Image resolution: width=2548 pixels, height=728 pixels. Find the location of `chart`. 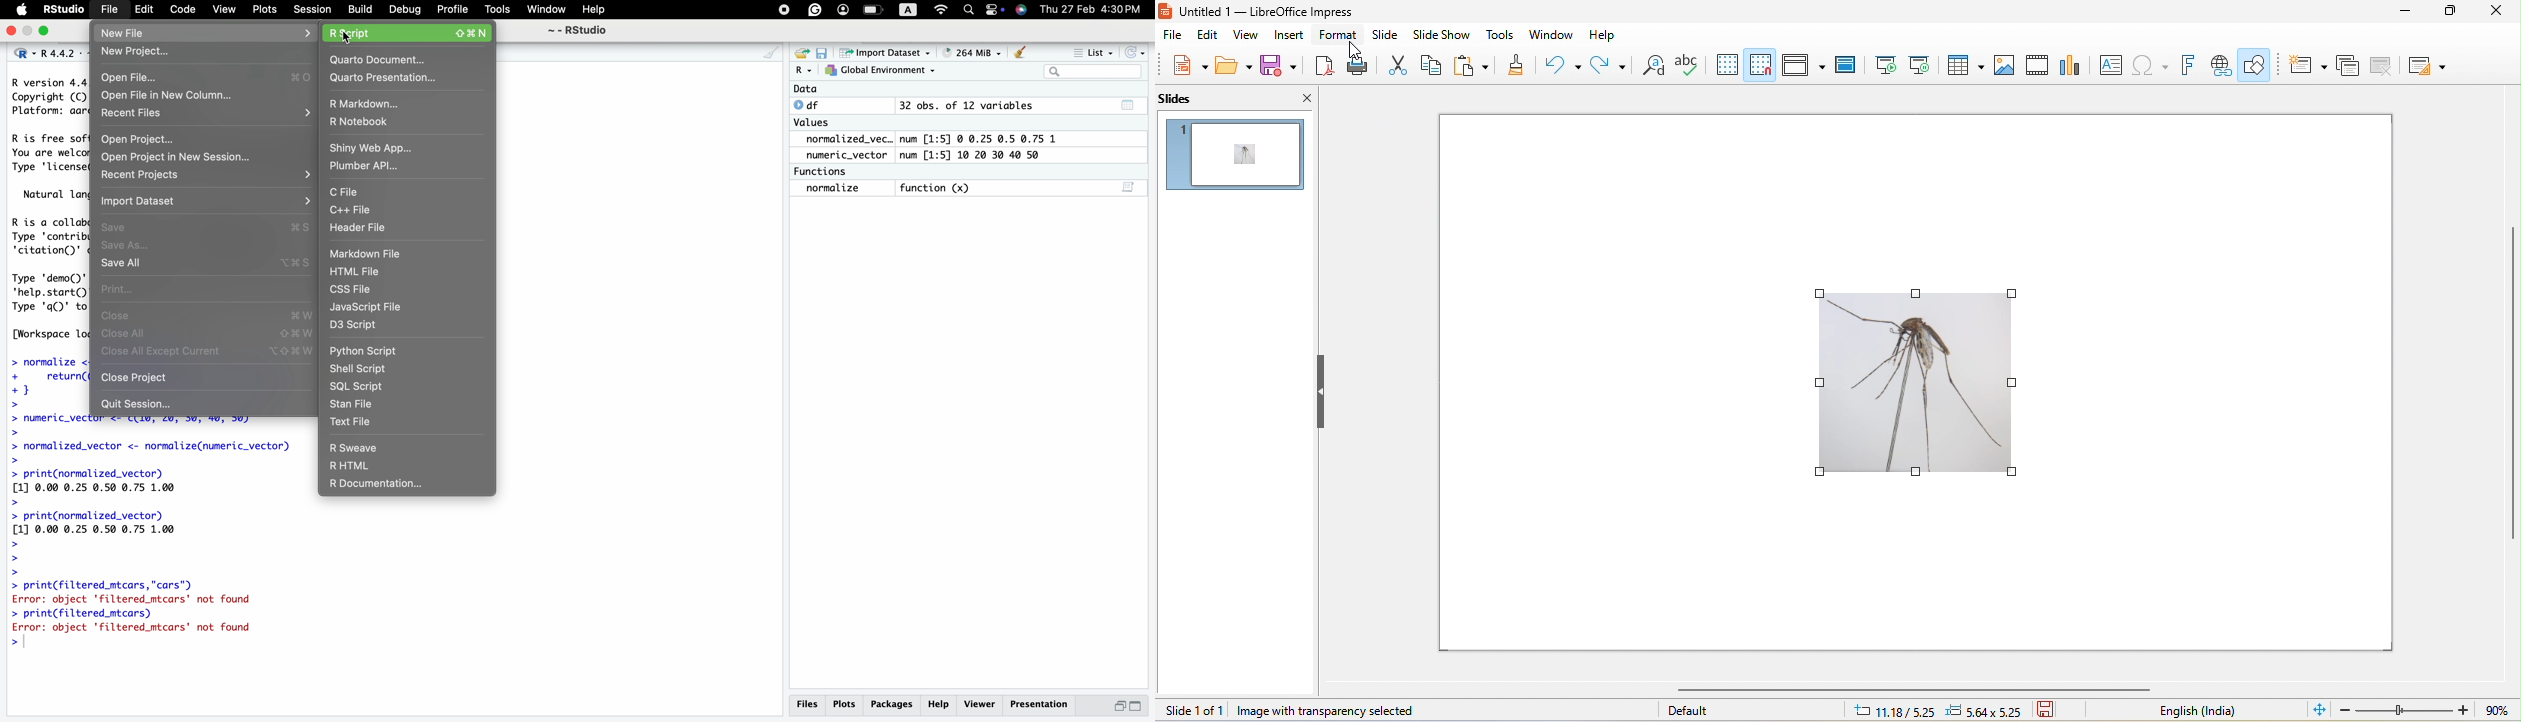

chart is located at coordinates (2070, 66).